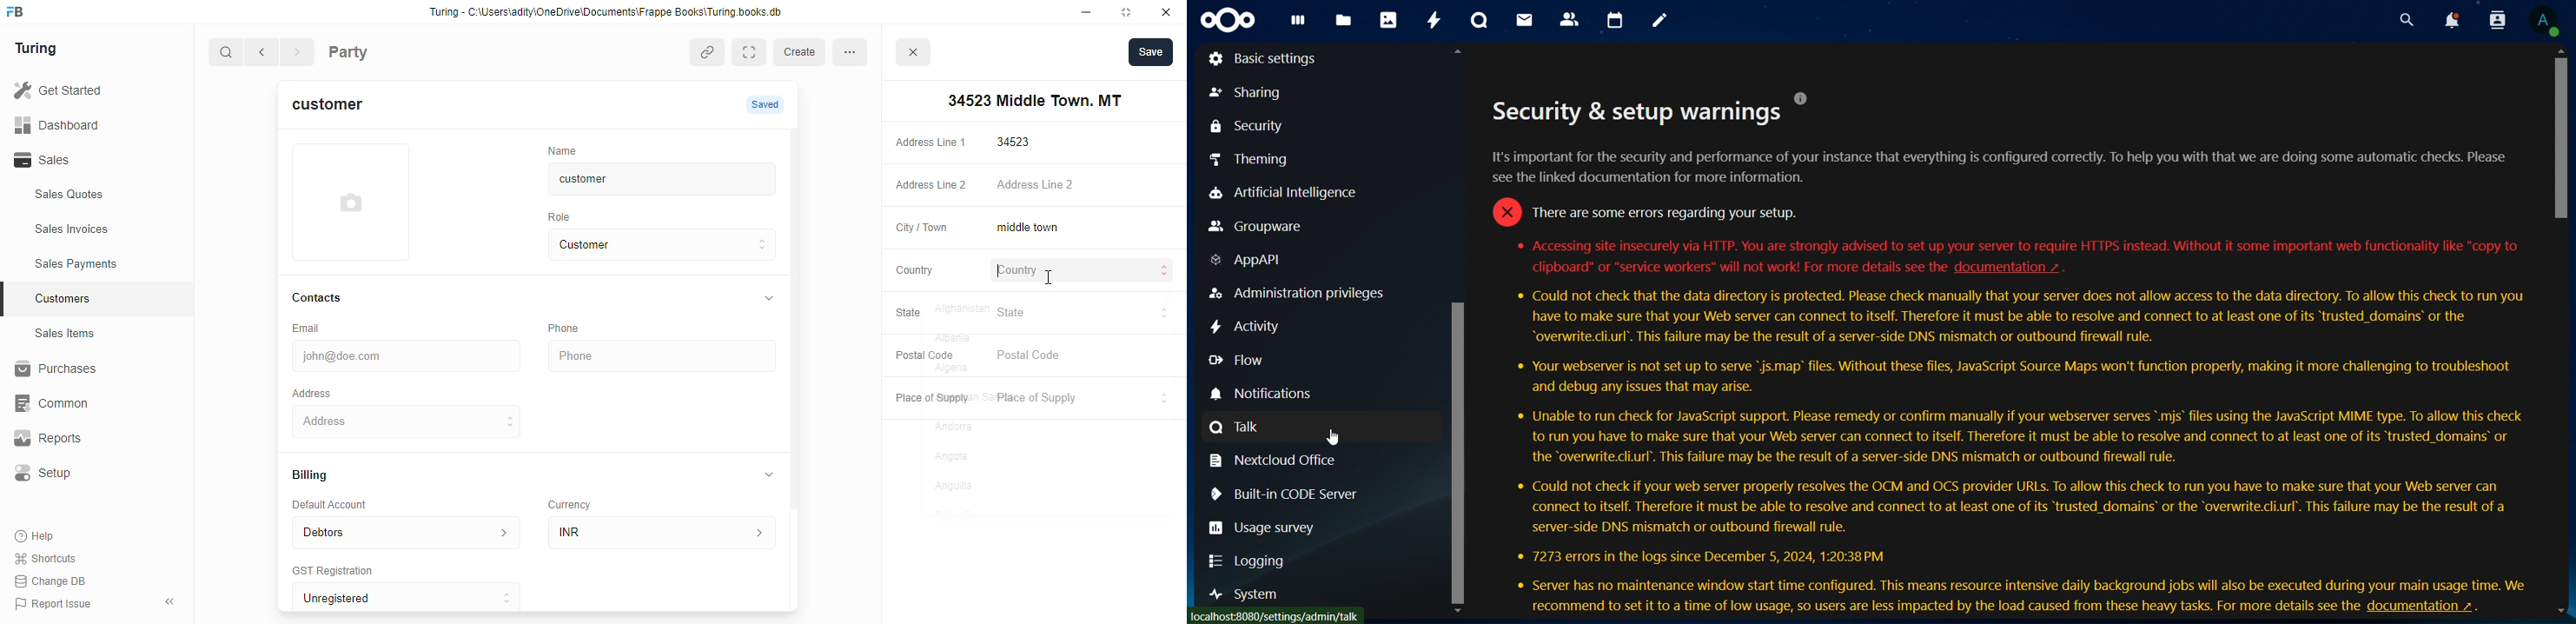 The height and width of the screenshot is (644, 2576). Describe the element at coordinates (922, 229) in the screenshot. I see `City / Town` at that location.